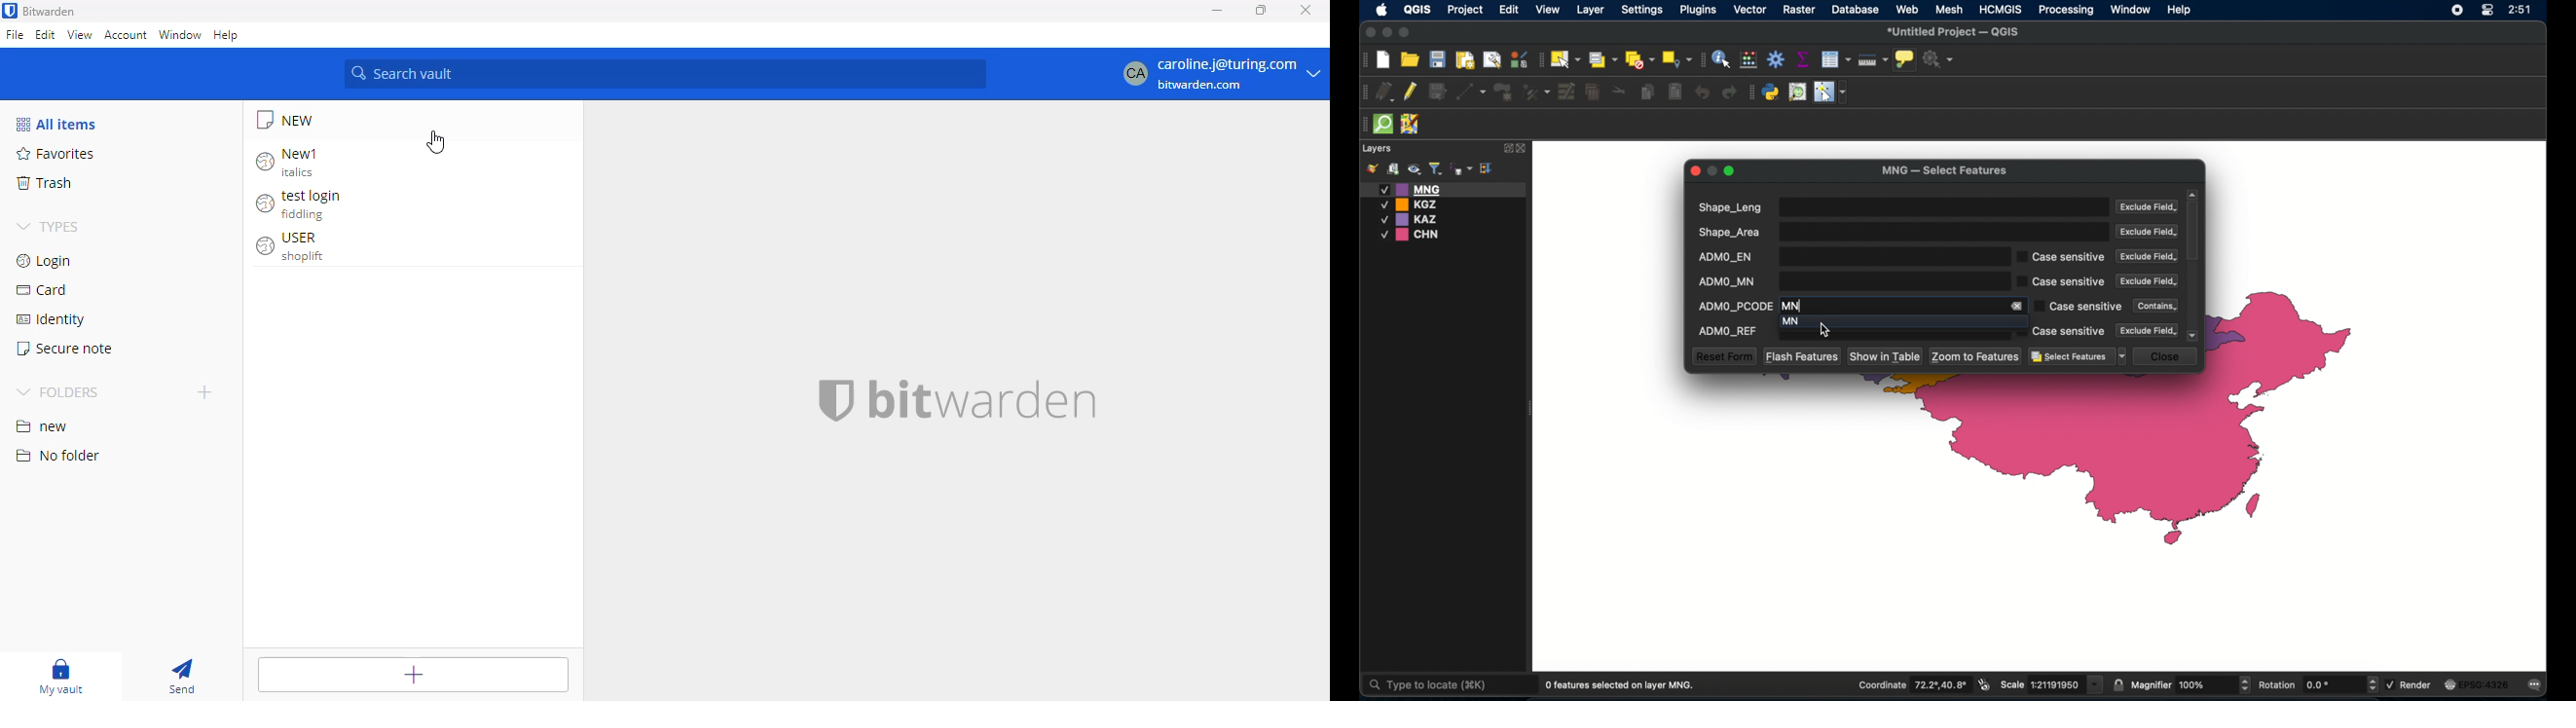 This screenshot has height=728, width=2576. Describe the element at coordinates (1712, 171) in the screenshot. I see `inactive minimize` at that location.